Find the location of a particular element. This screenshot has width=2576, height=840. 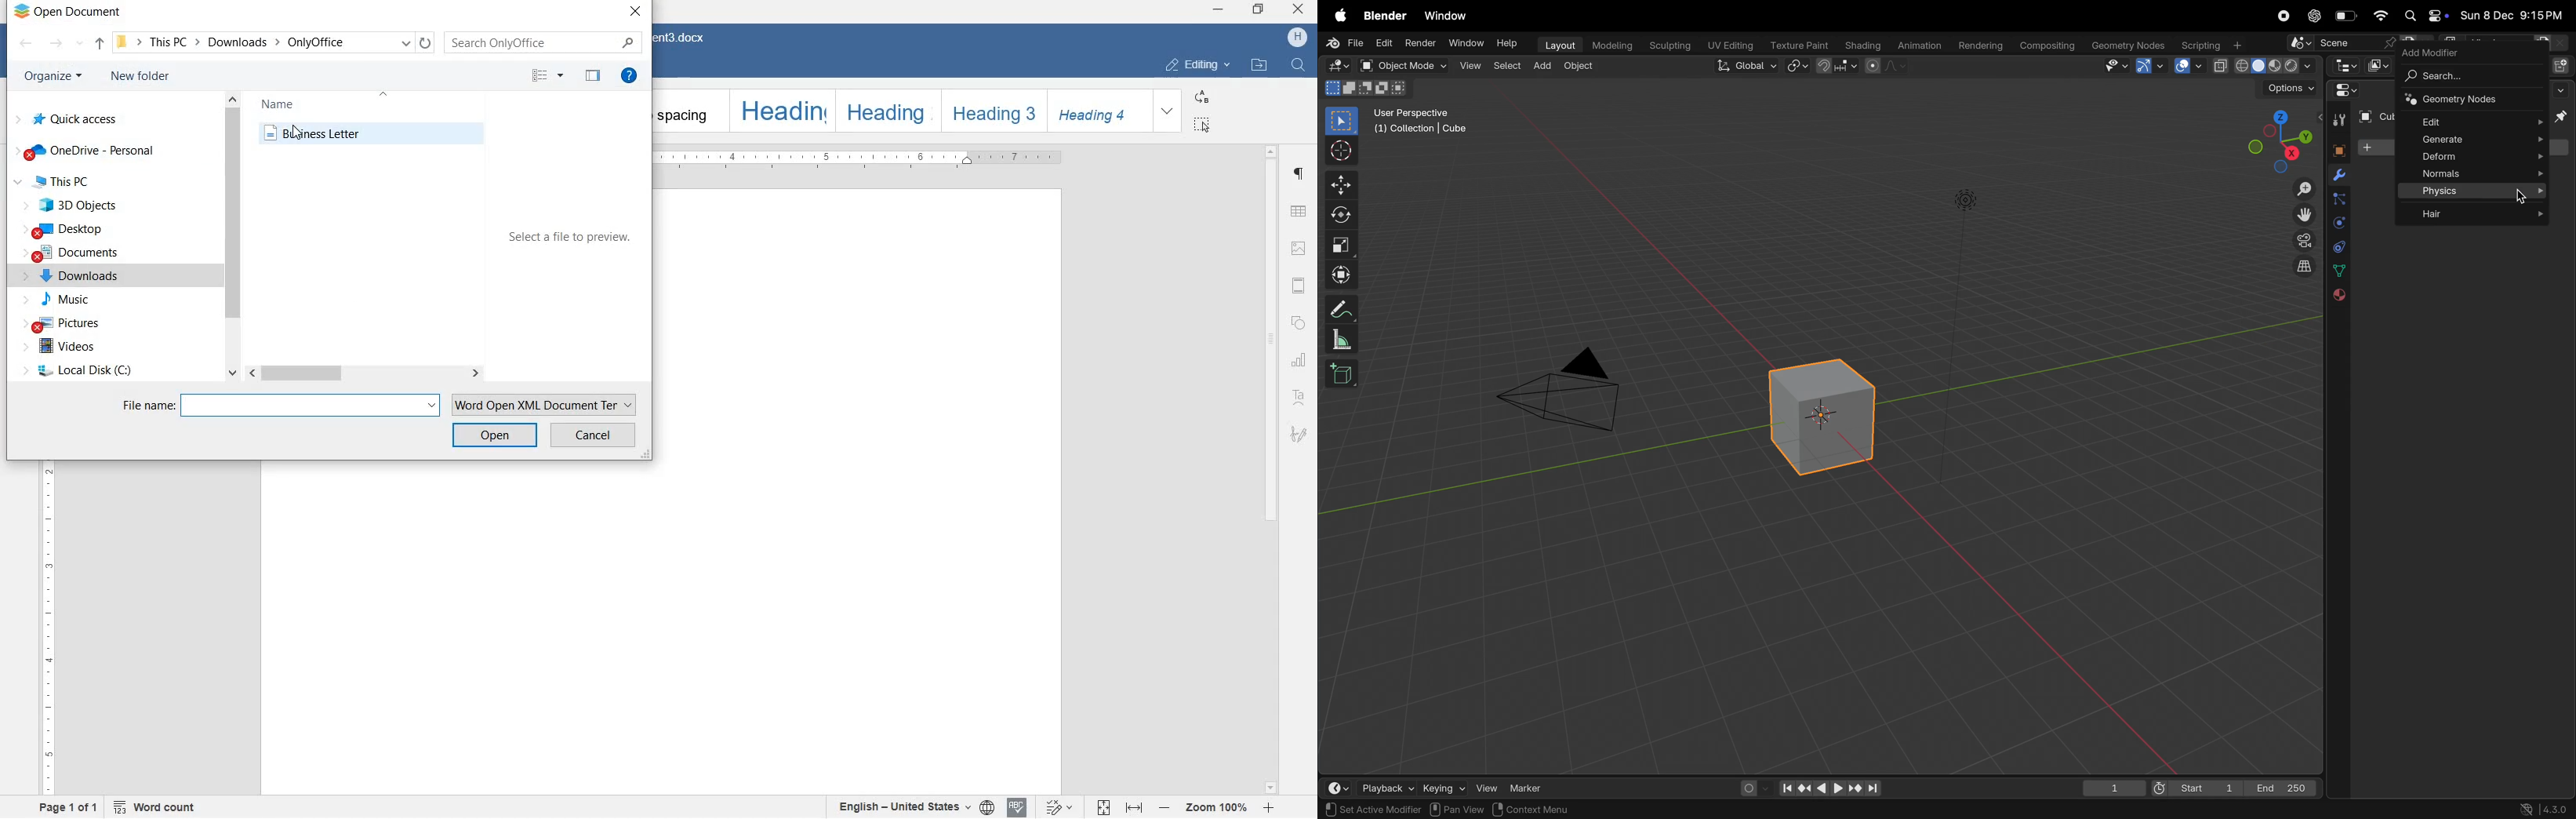

display mode is located at coordinates (2378, 65).